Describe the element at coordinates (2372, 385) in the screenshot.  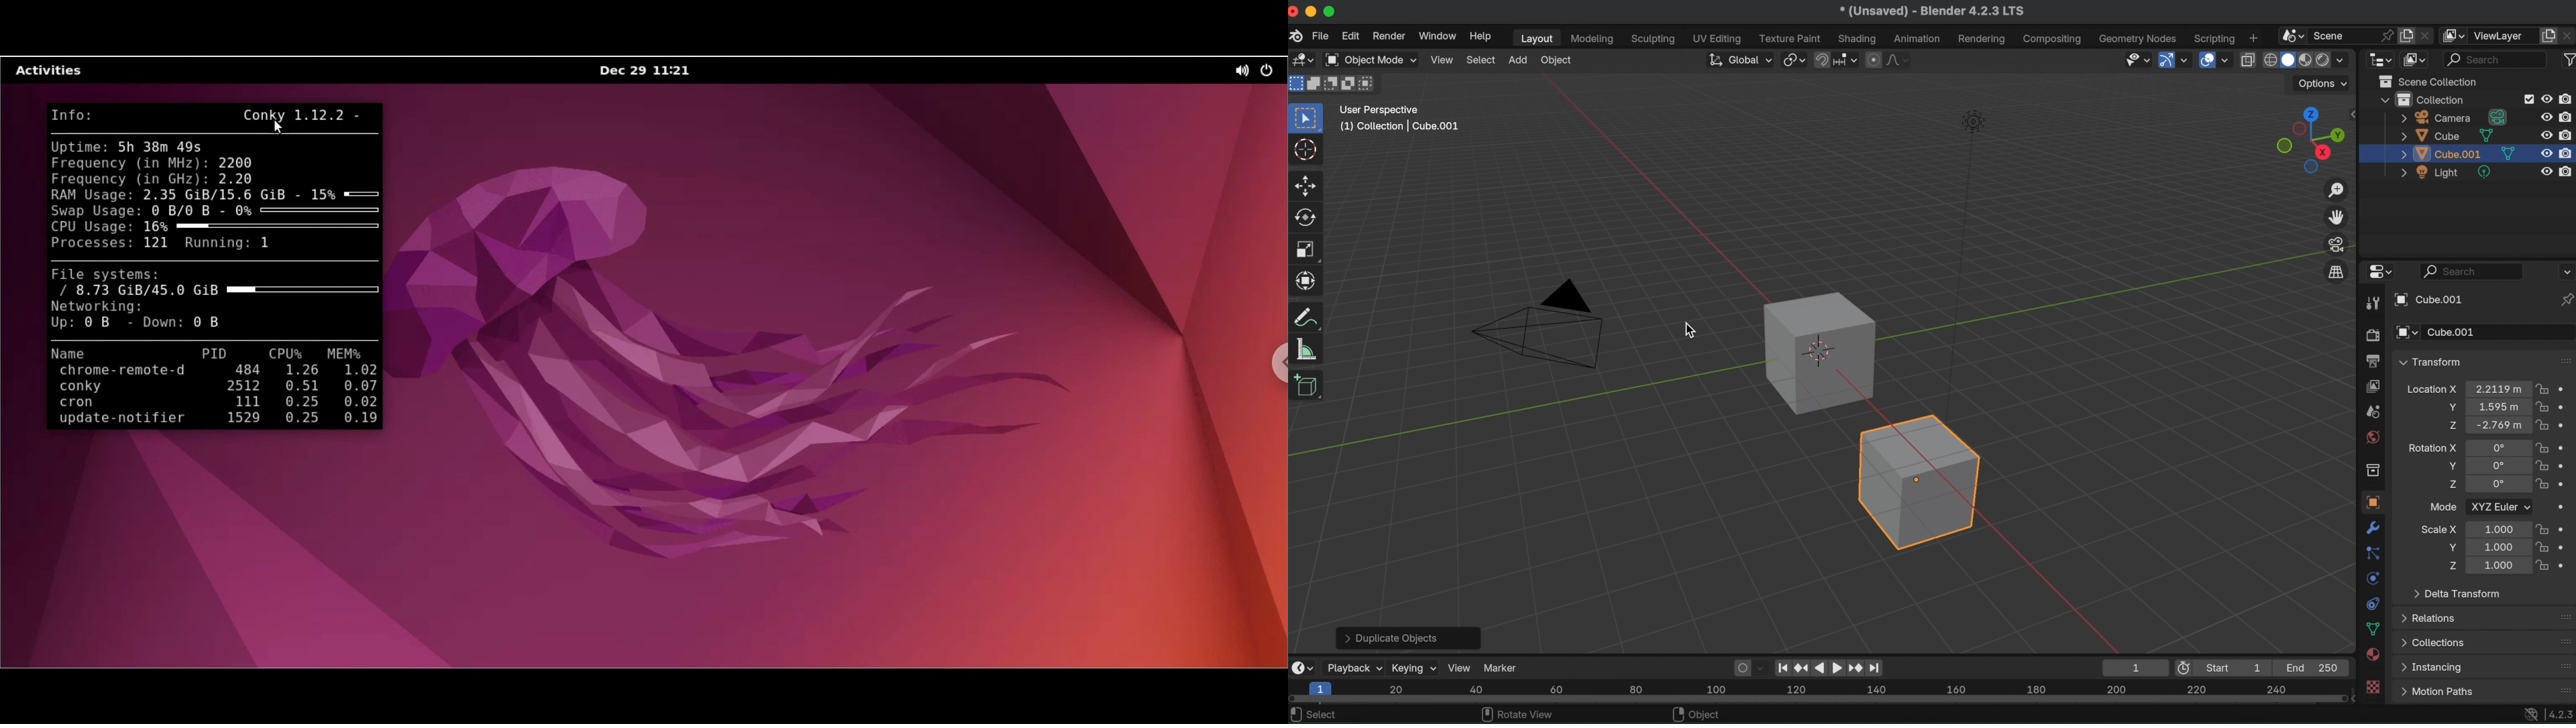
I see `view layer` at that location.